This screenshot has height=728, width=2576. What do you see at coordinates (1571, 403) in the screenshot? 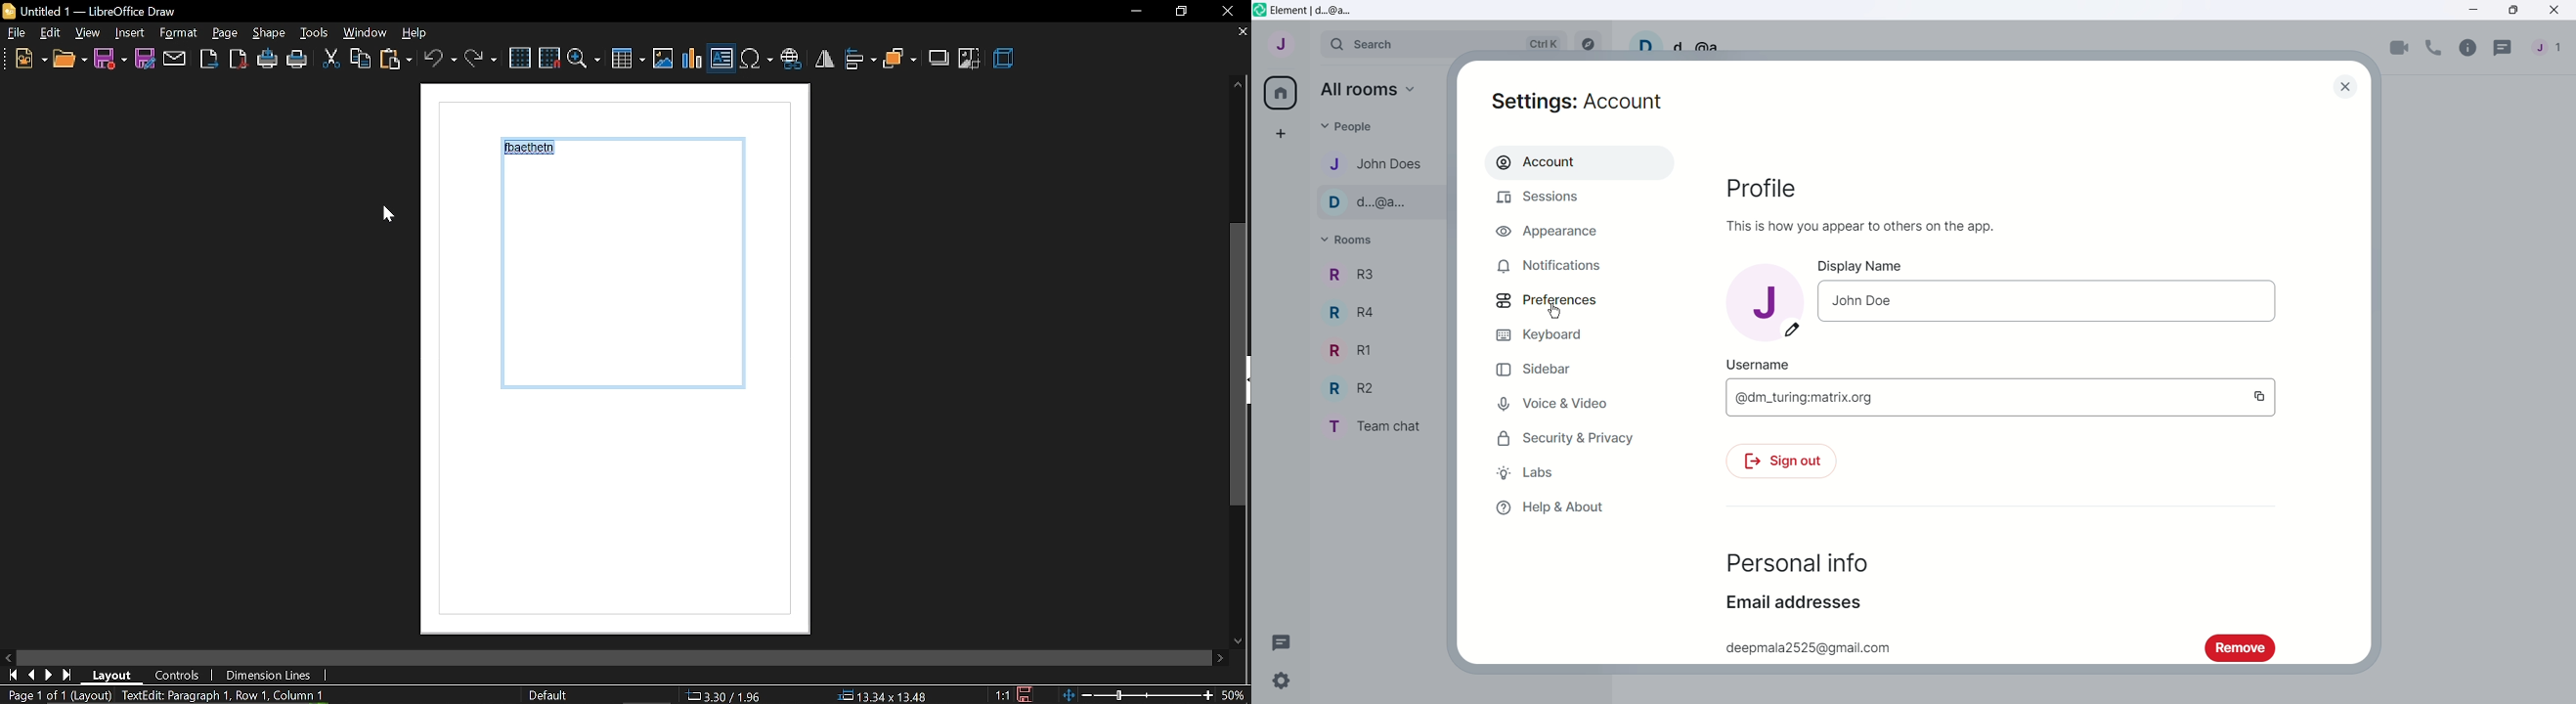
I see `Voice and Video` at bounding box center [1571, 403].